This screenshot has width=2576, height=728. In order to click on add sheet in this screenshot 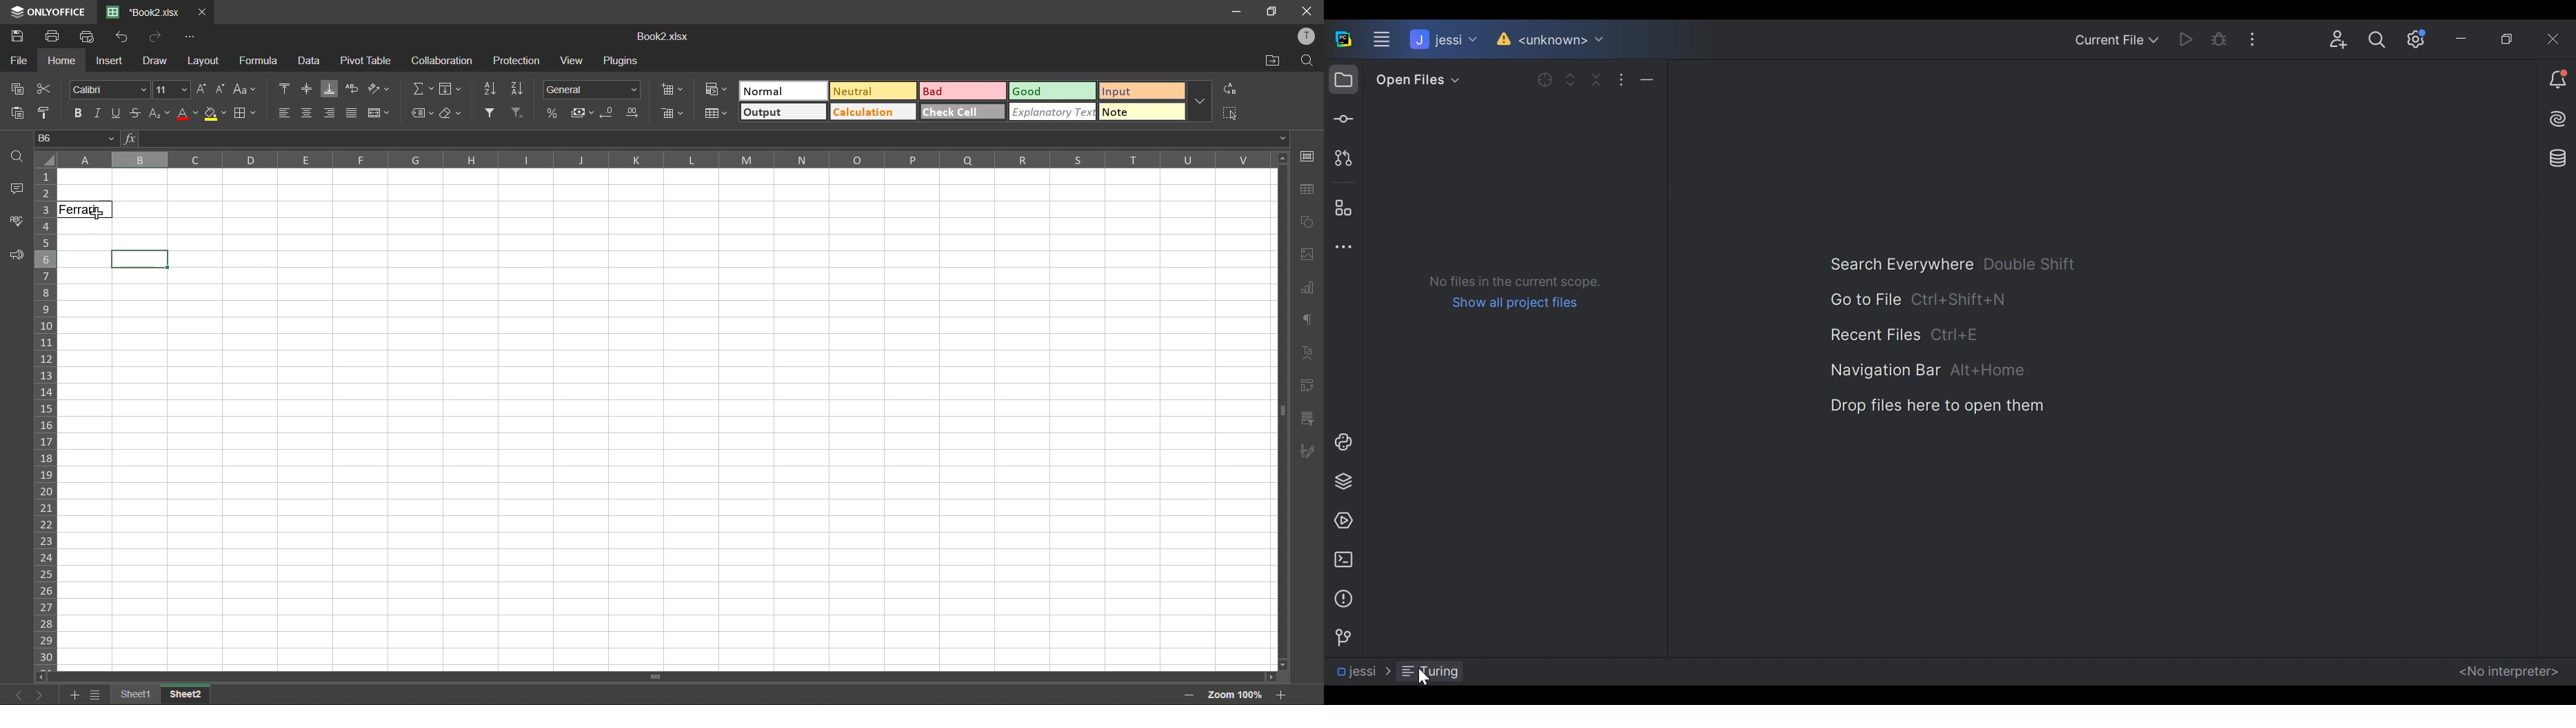, I will do `click(72, 695)`.